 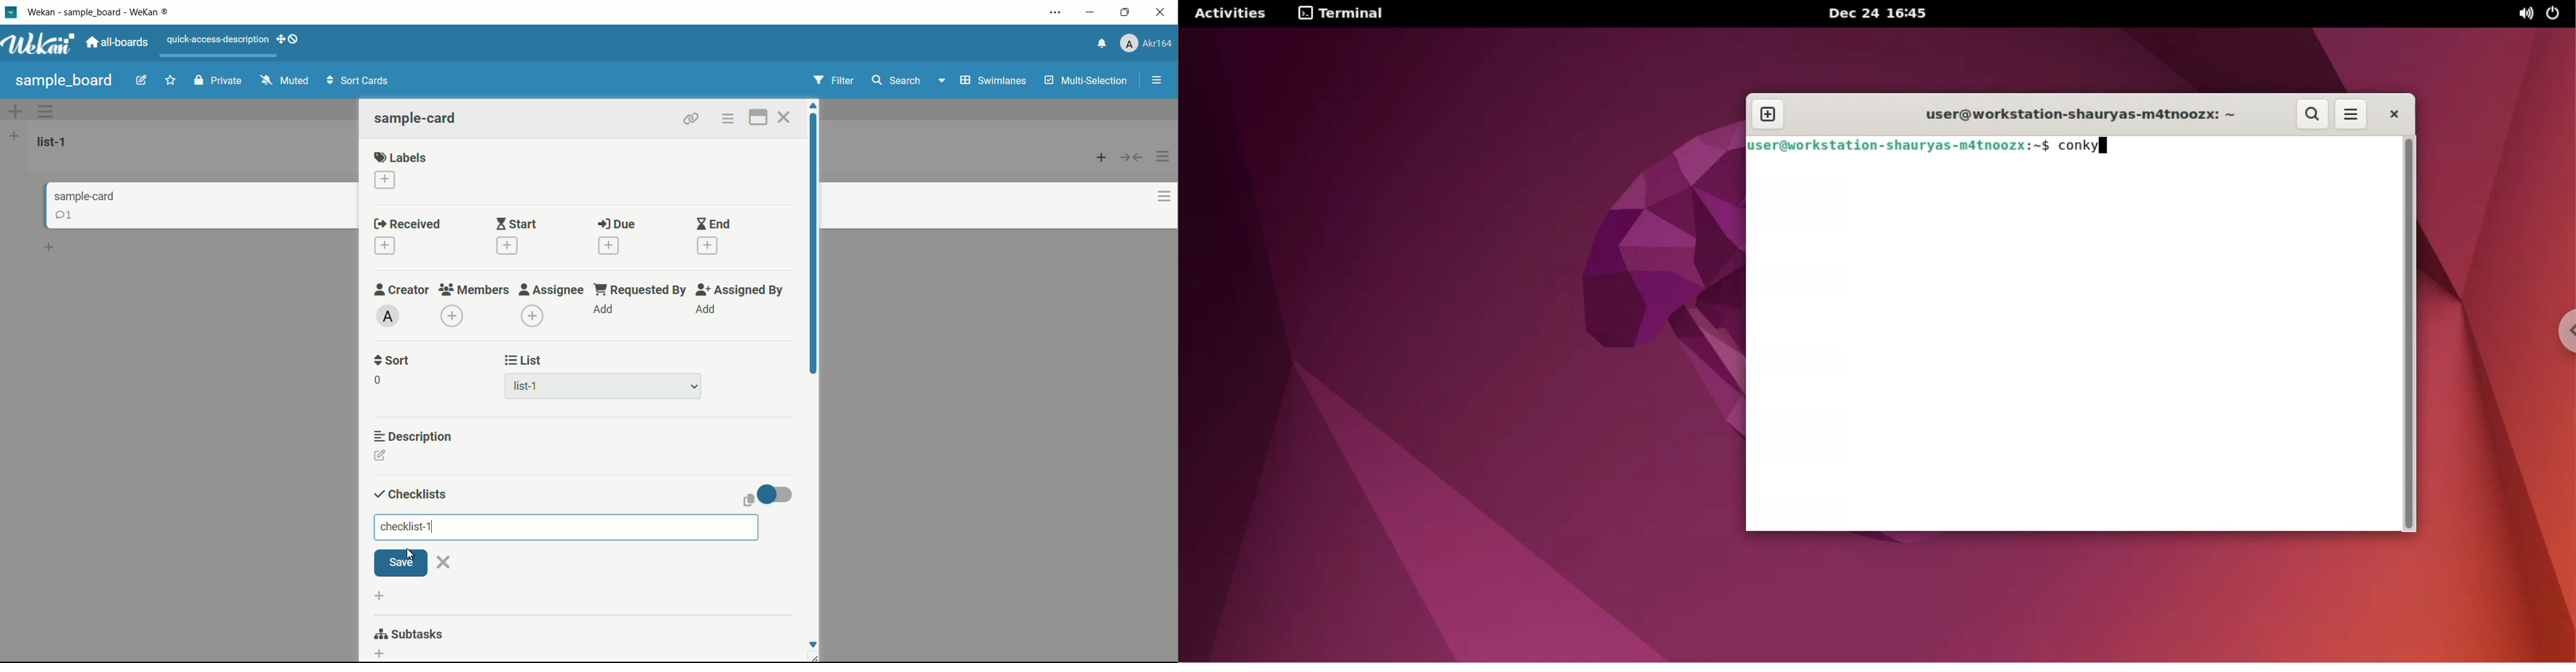 What do you see at coordinates (119, 42) in the screenshot?
I see `all boards` at bounding box center [119, 42].